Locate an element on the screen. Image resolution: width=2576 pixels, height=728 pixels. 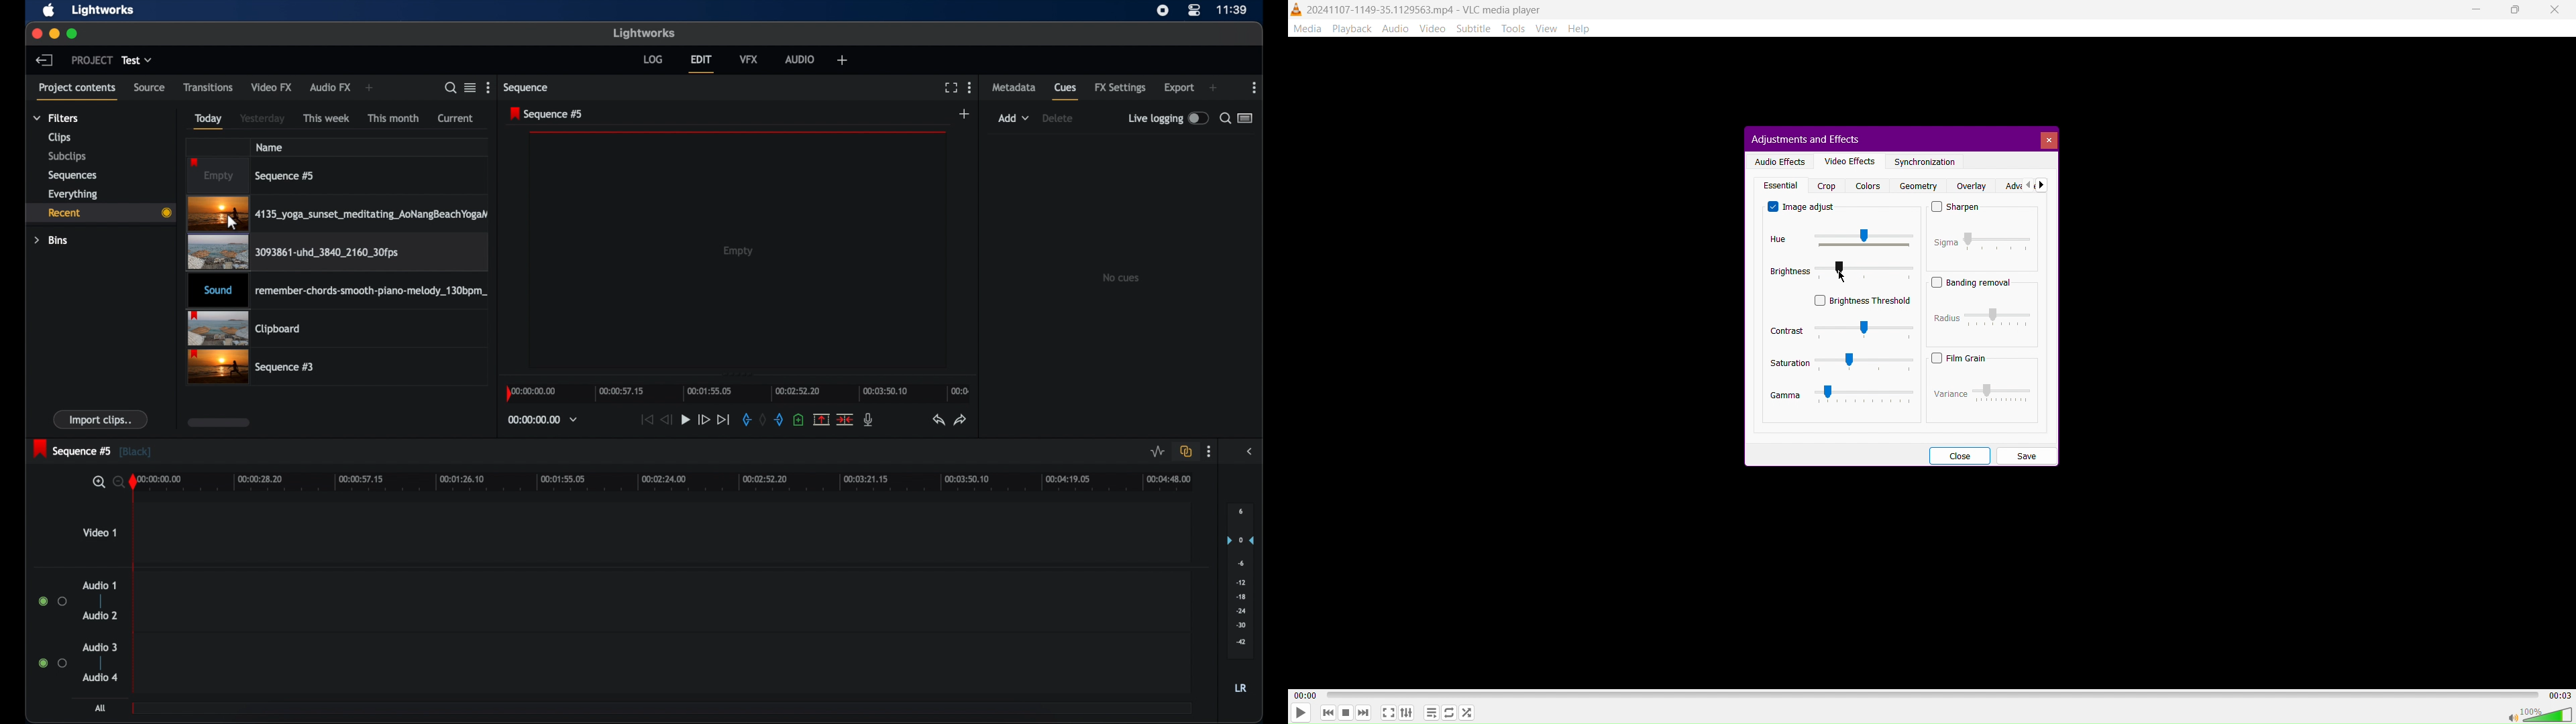
out mark is located at coordinates (781, 420).